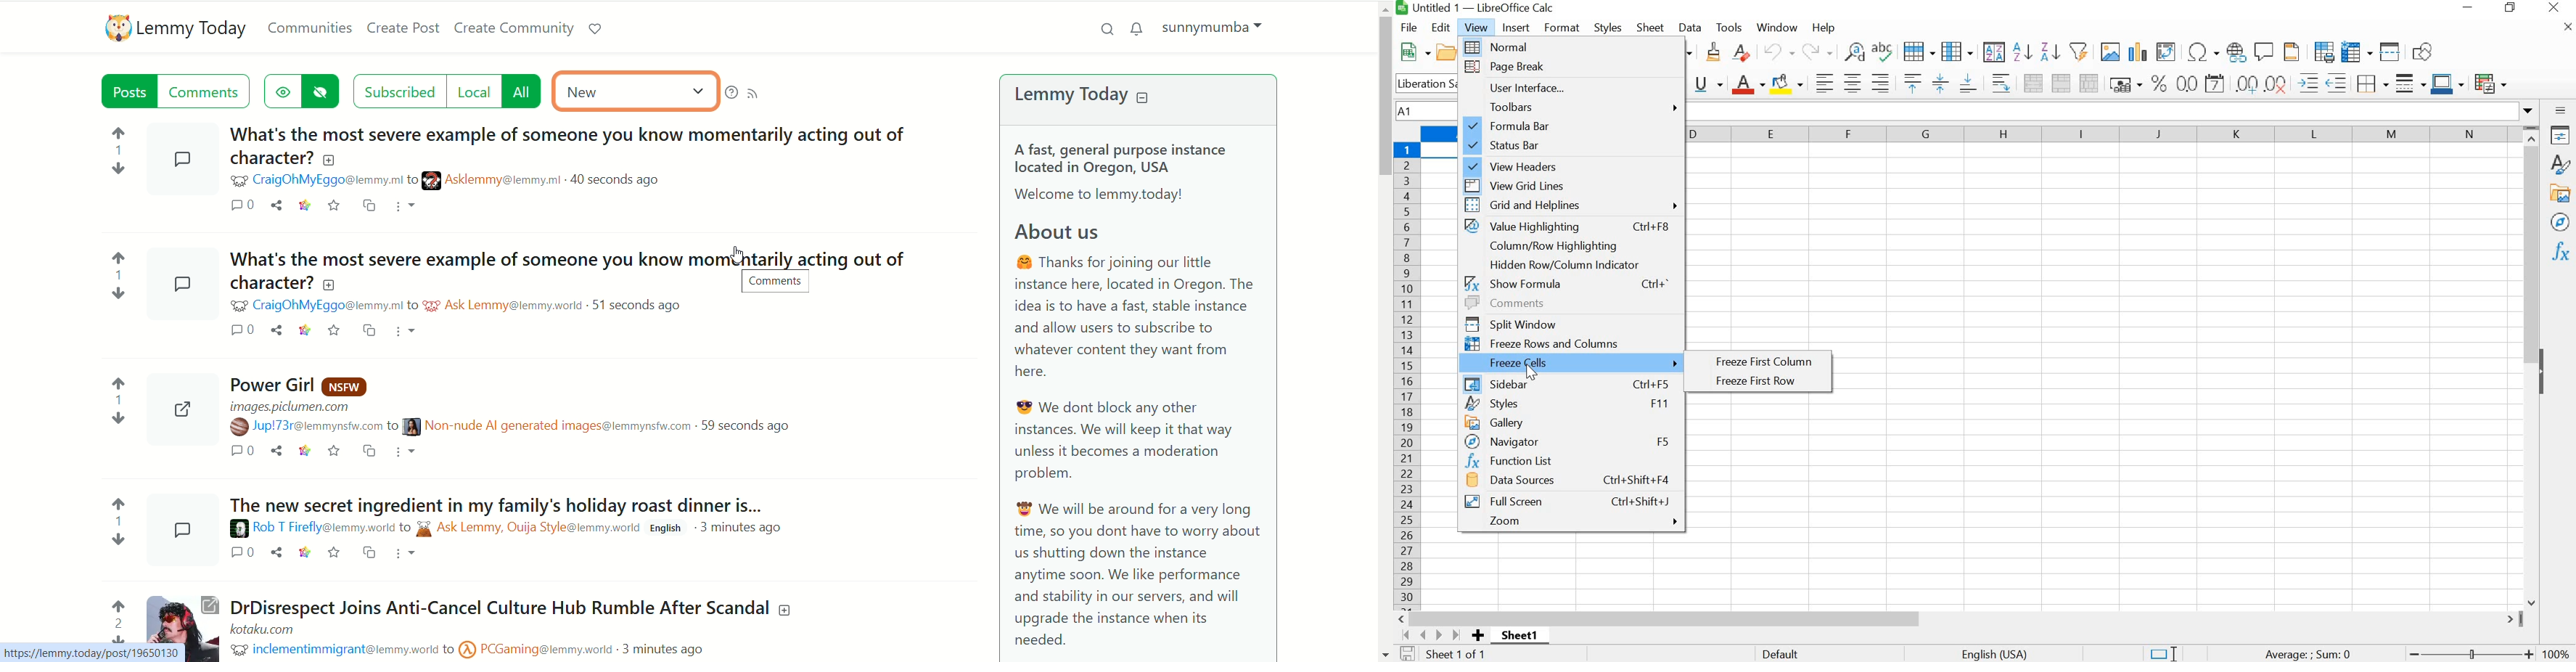 The image size is (2576, 672). Describe the element at coordinates (2558, 646) in the screenshot. I see `ZOOM FACTOR` at that location.